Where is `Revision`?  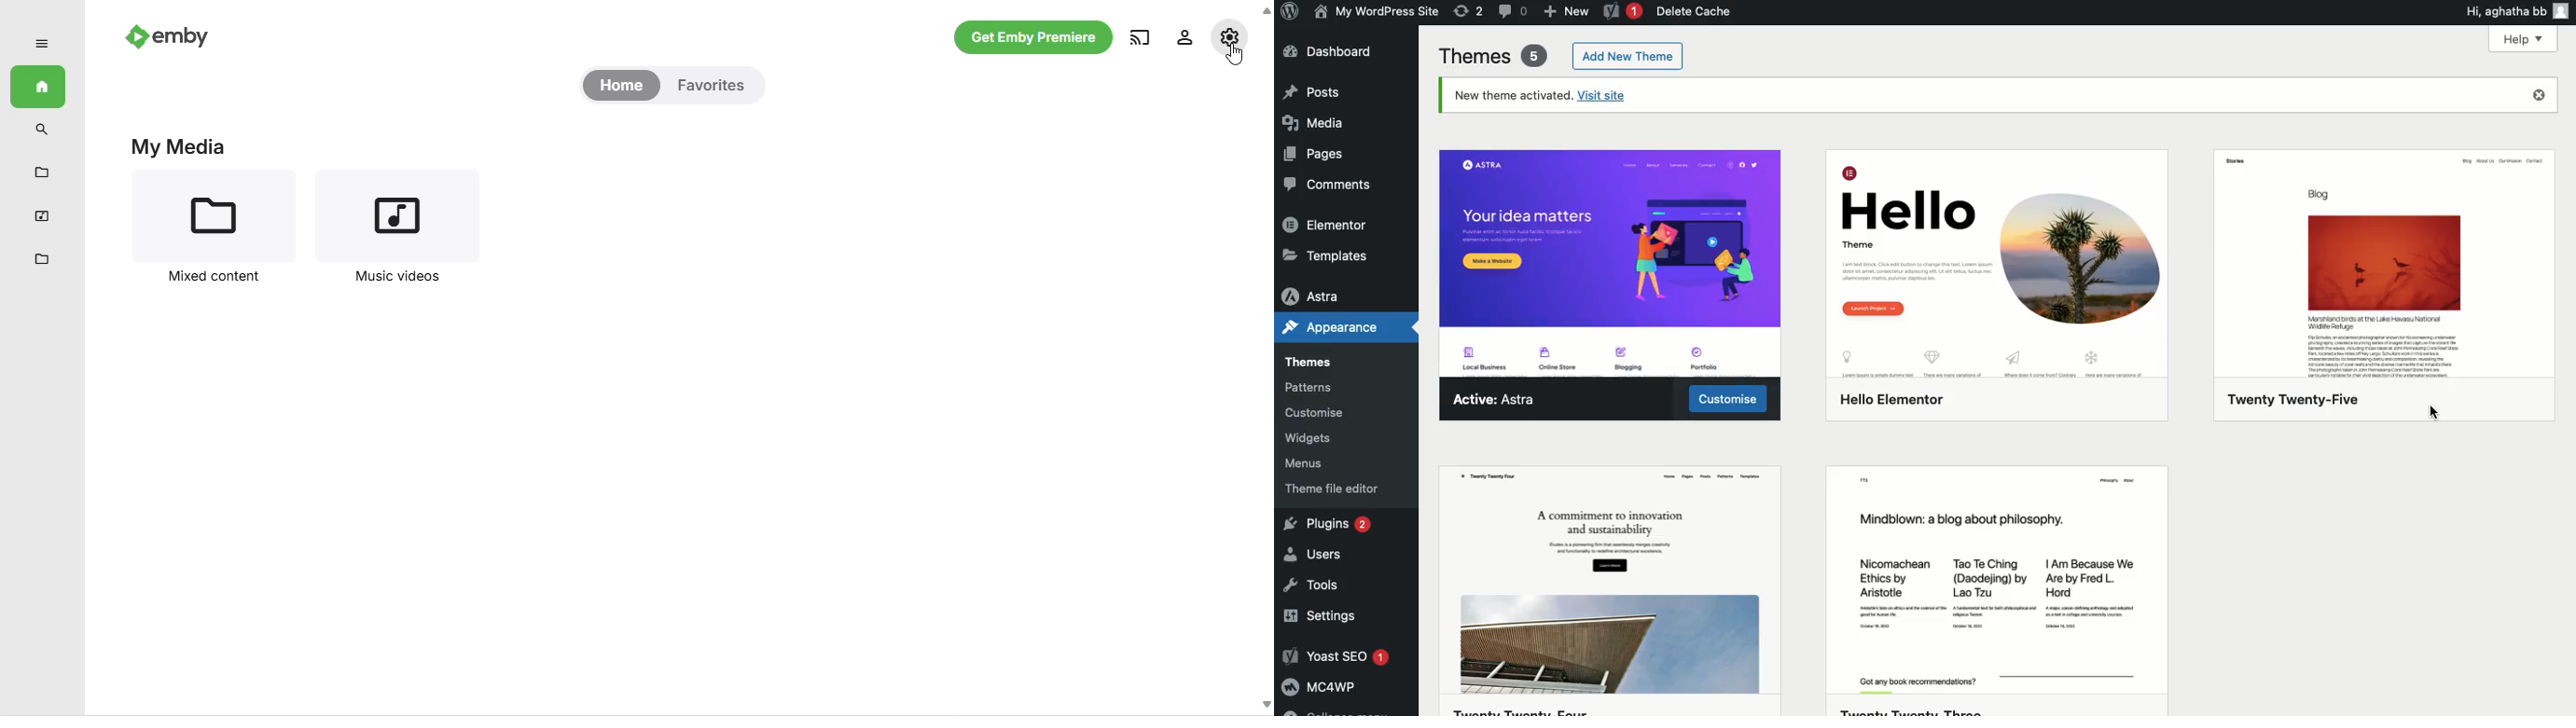 Revision is located at coordinates (1470, 10).